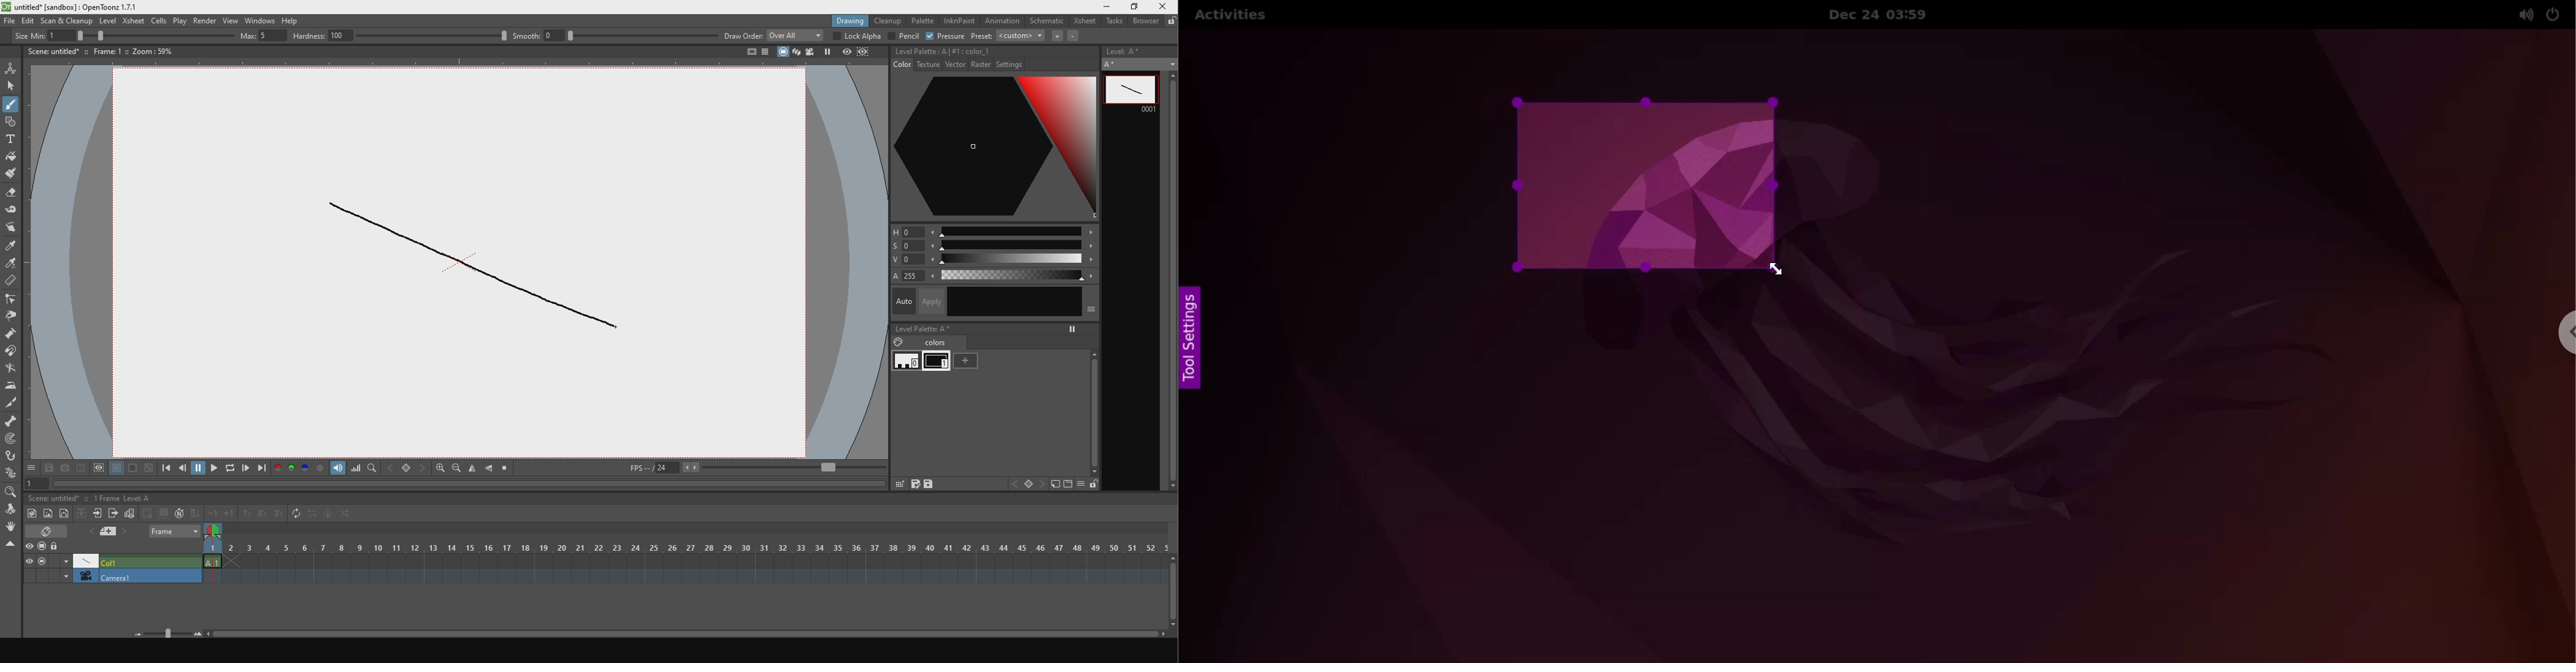 The image size is (2576, 672). Describe the element at coordinates (938, 53) in the screenshot. I see `no style selecte` at that location.